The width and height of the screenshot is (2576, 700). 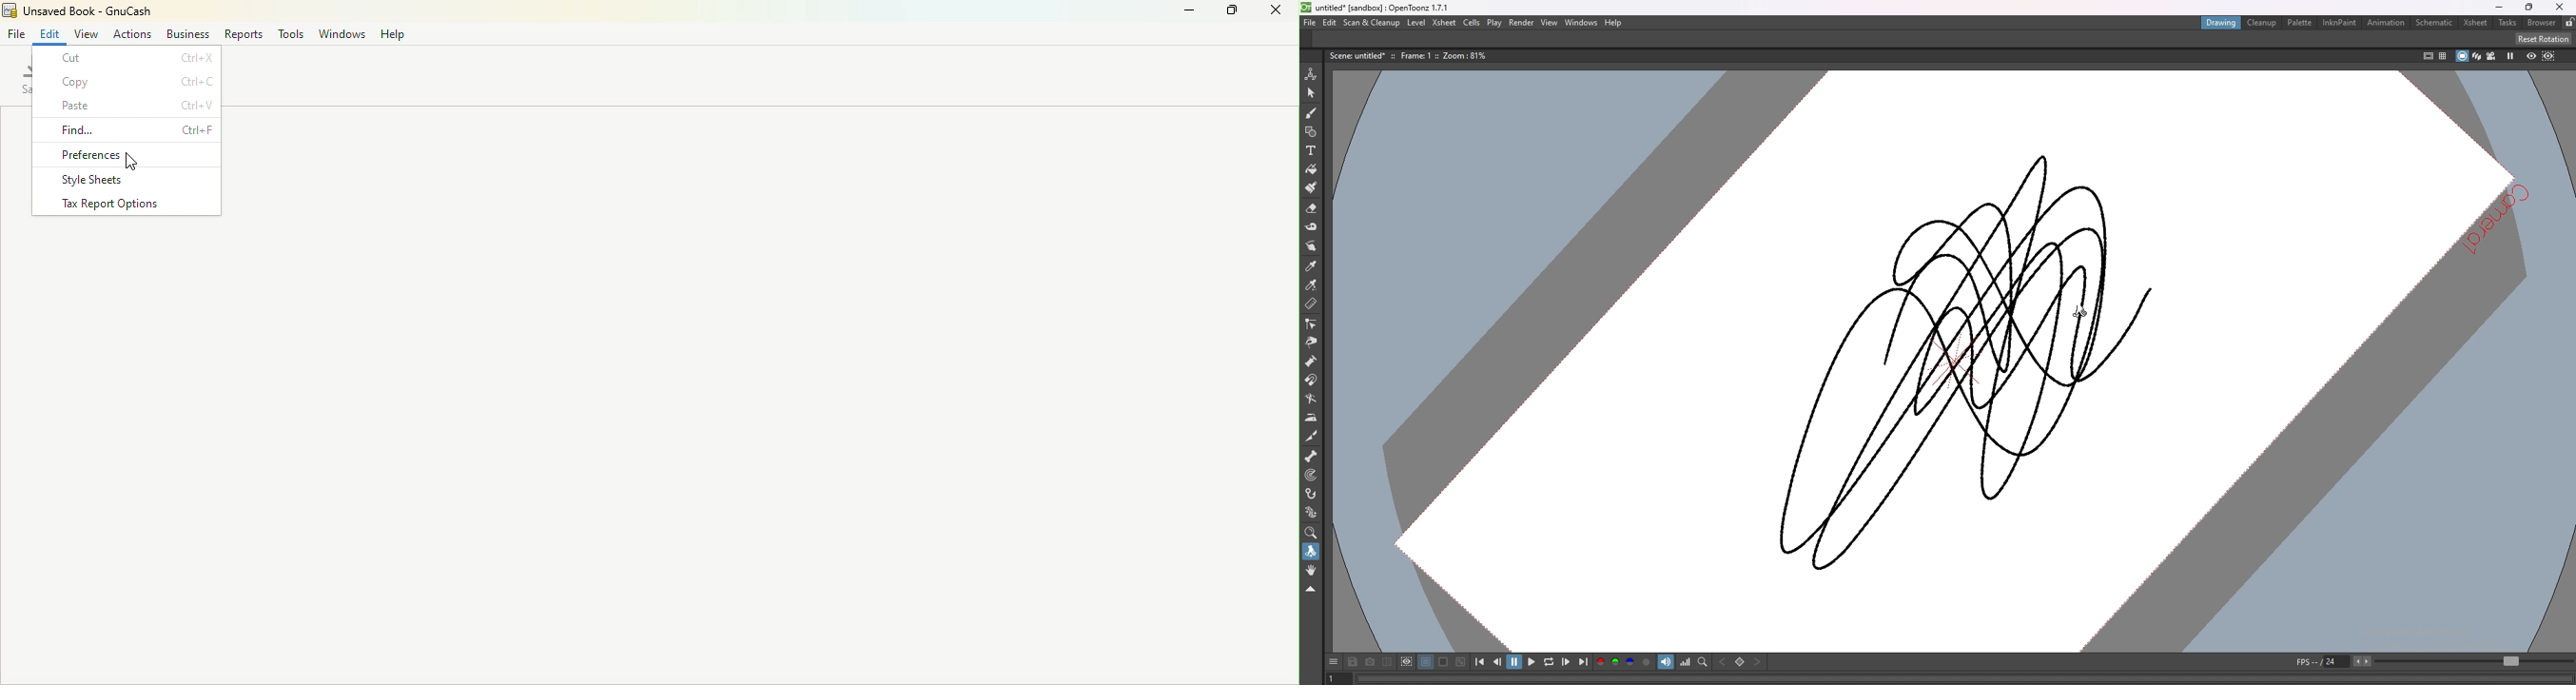 I want to click on Unsaved Book - GnuCash, so click(x=78, y=10).